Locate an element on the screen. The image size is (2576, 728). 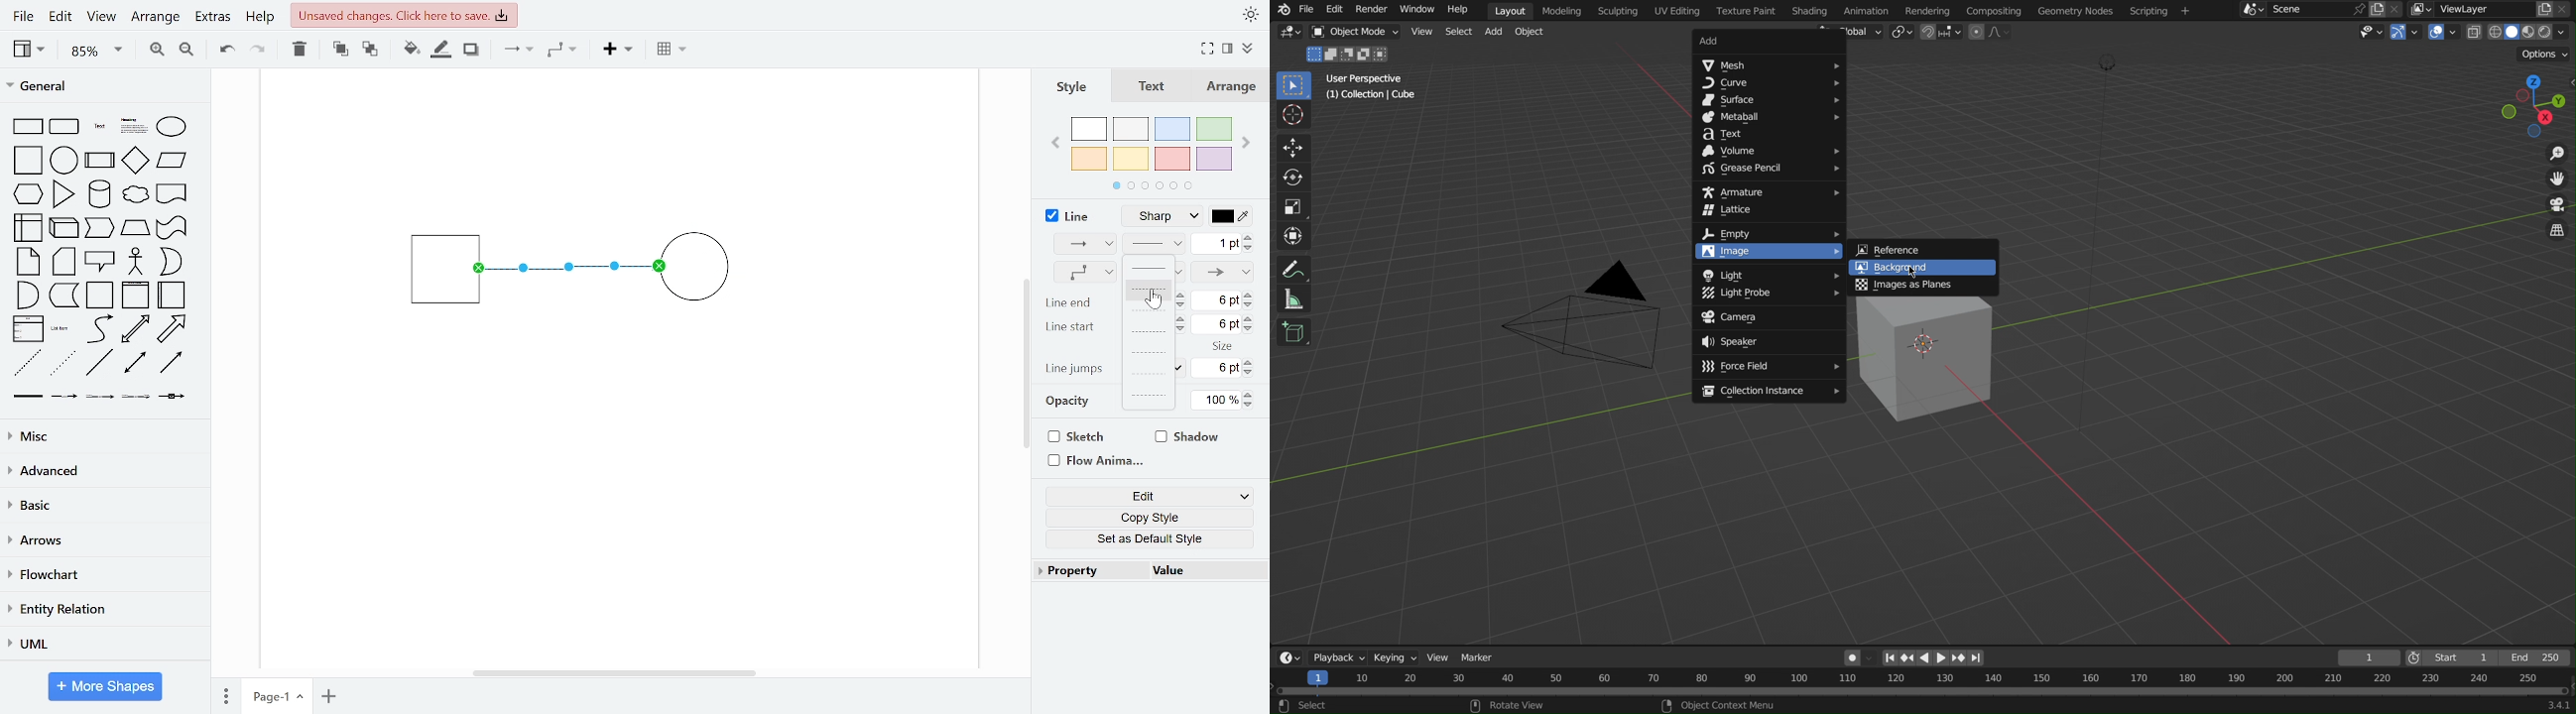
bidirectional connector is located at coordinates (137, 363).